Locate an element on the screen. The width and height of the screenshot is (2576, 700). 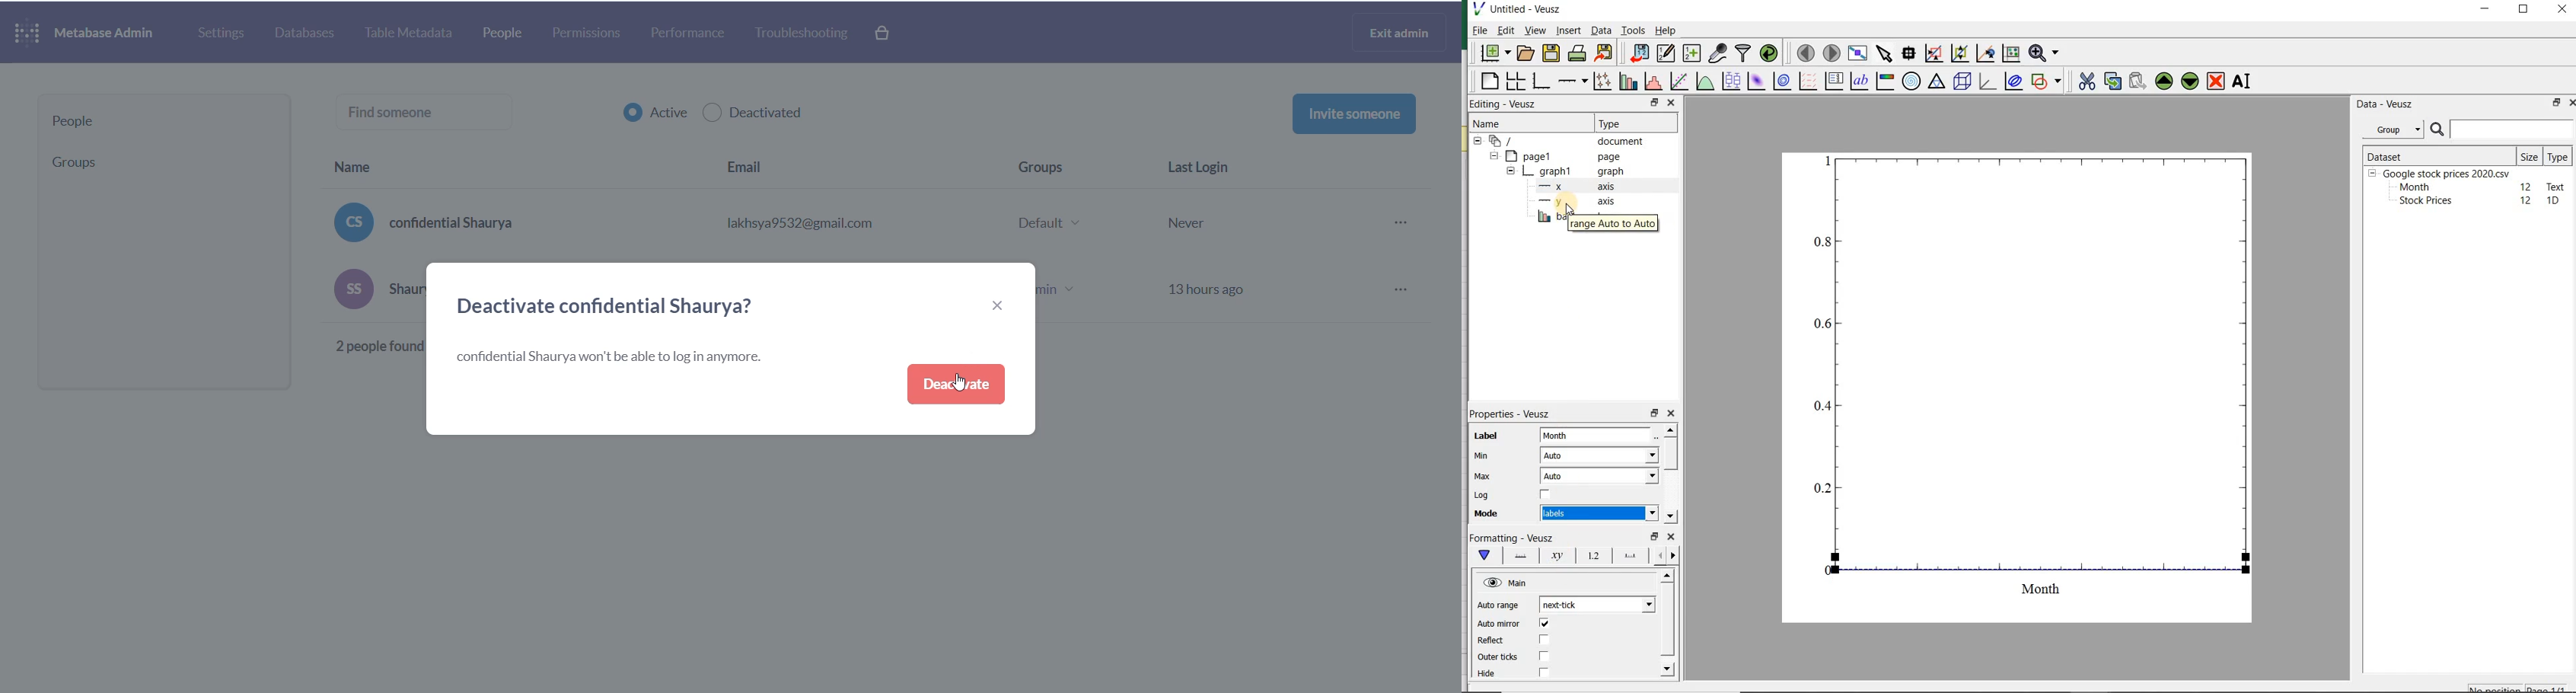
x axis is located at coordinates (1571, 187).